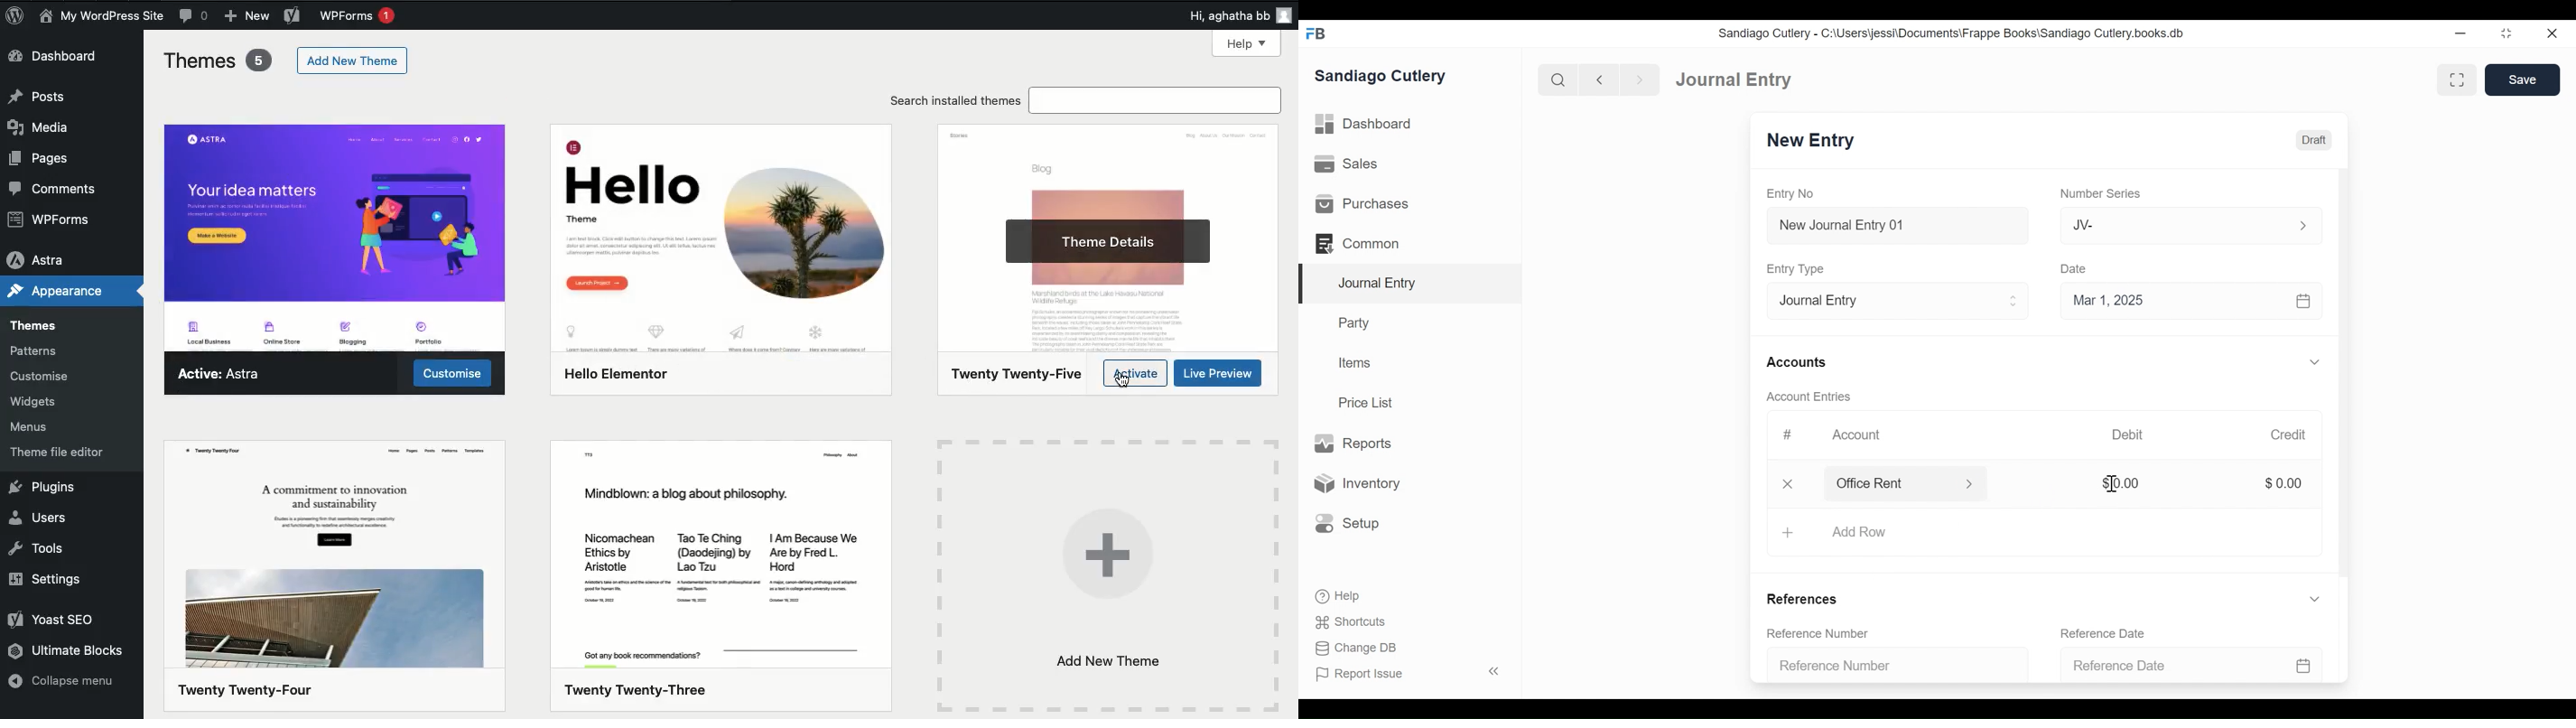  Describe the element at coordinates (1107, 577) in the screenshot. I see `Add new theme` at that location.